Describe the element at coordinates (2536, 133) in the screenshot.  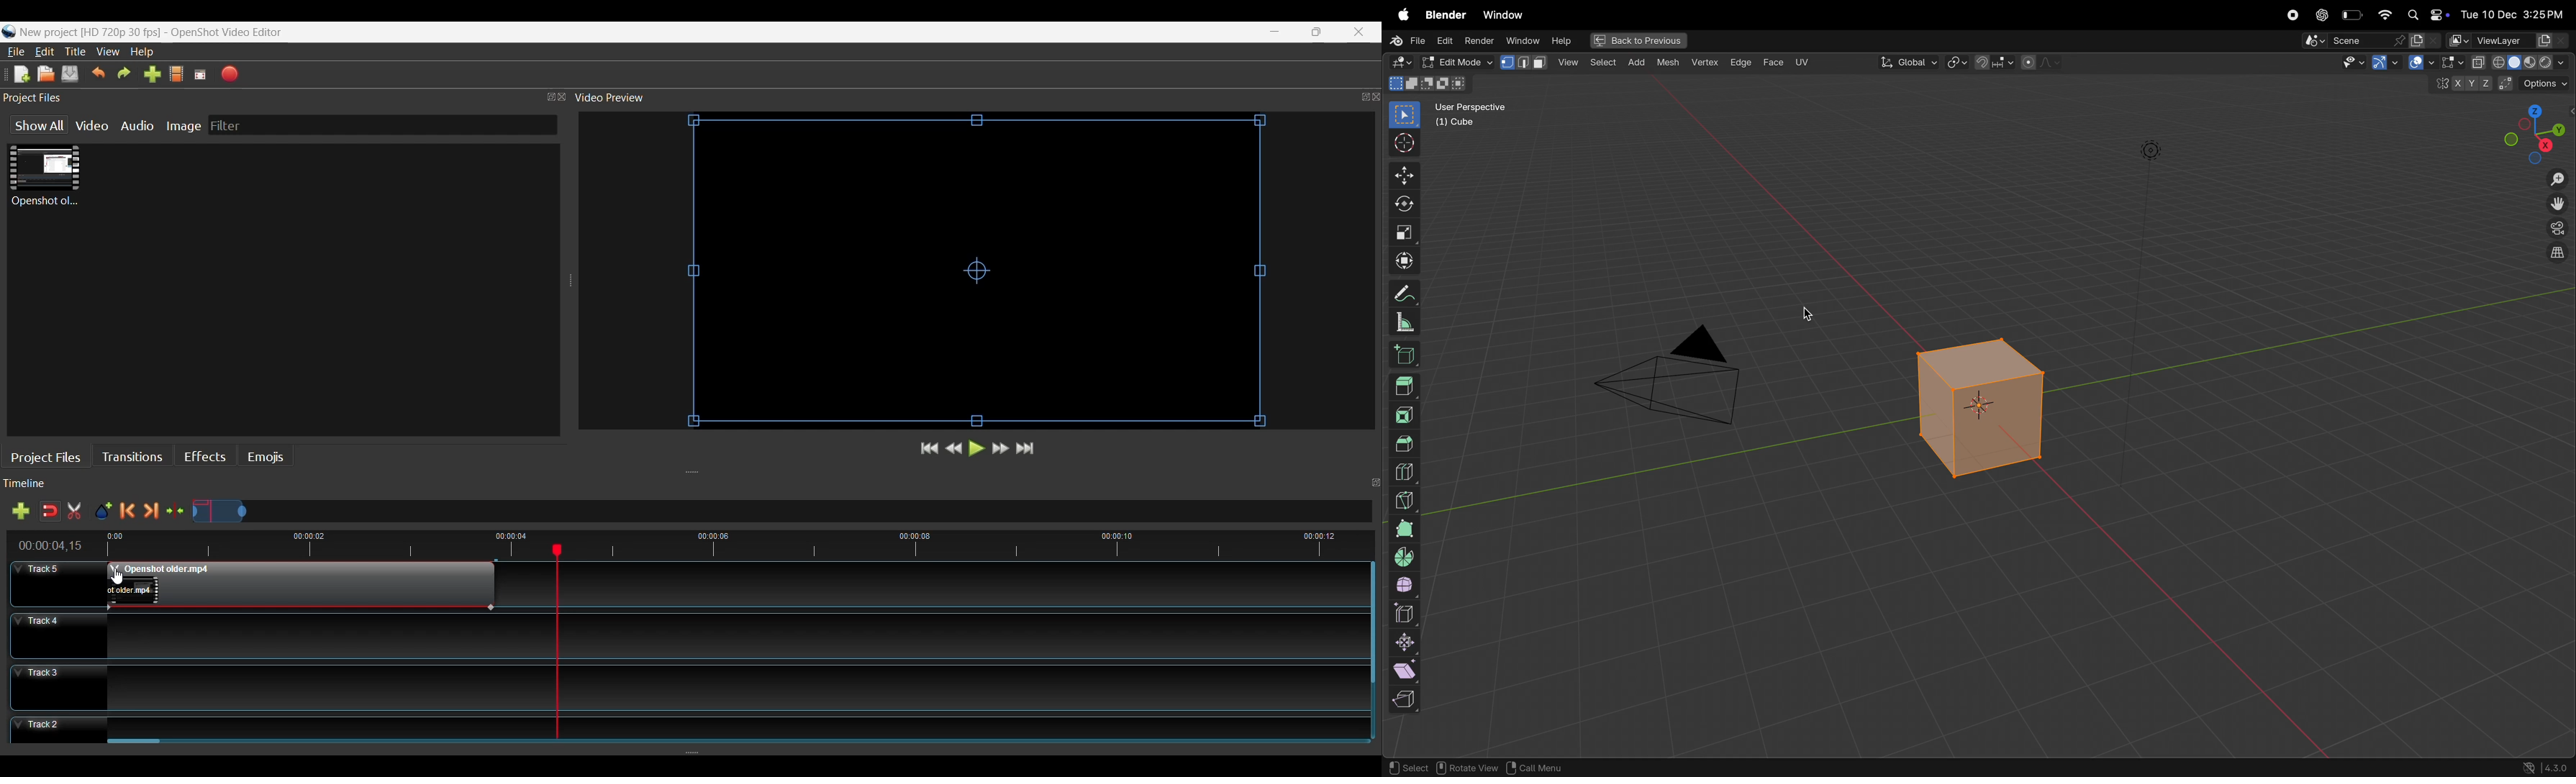
I see `View point` at that location.